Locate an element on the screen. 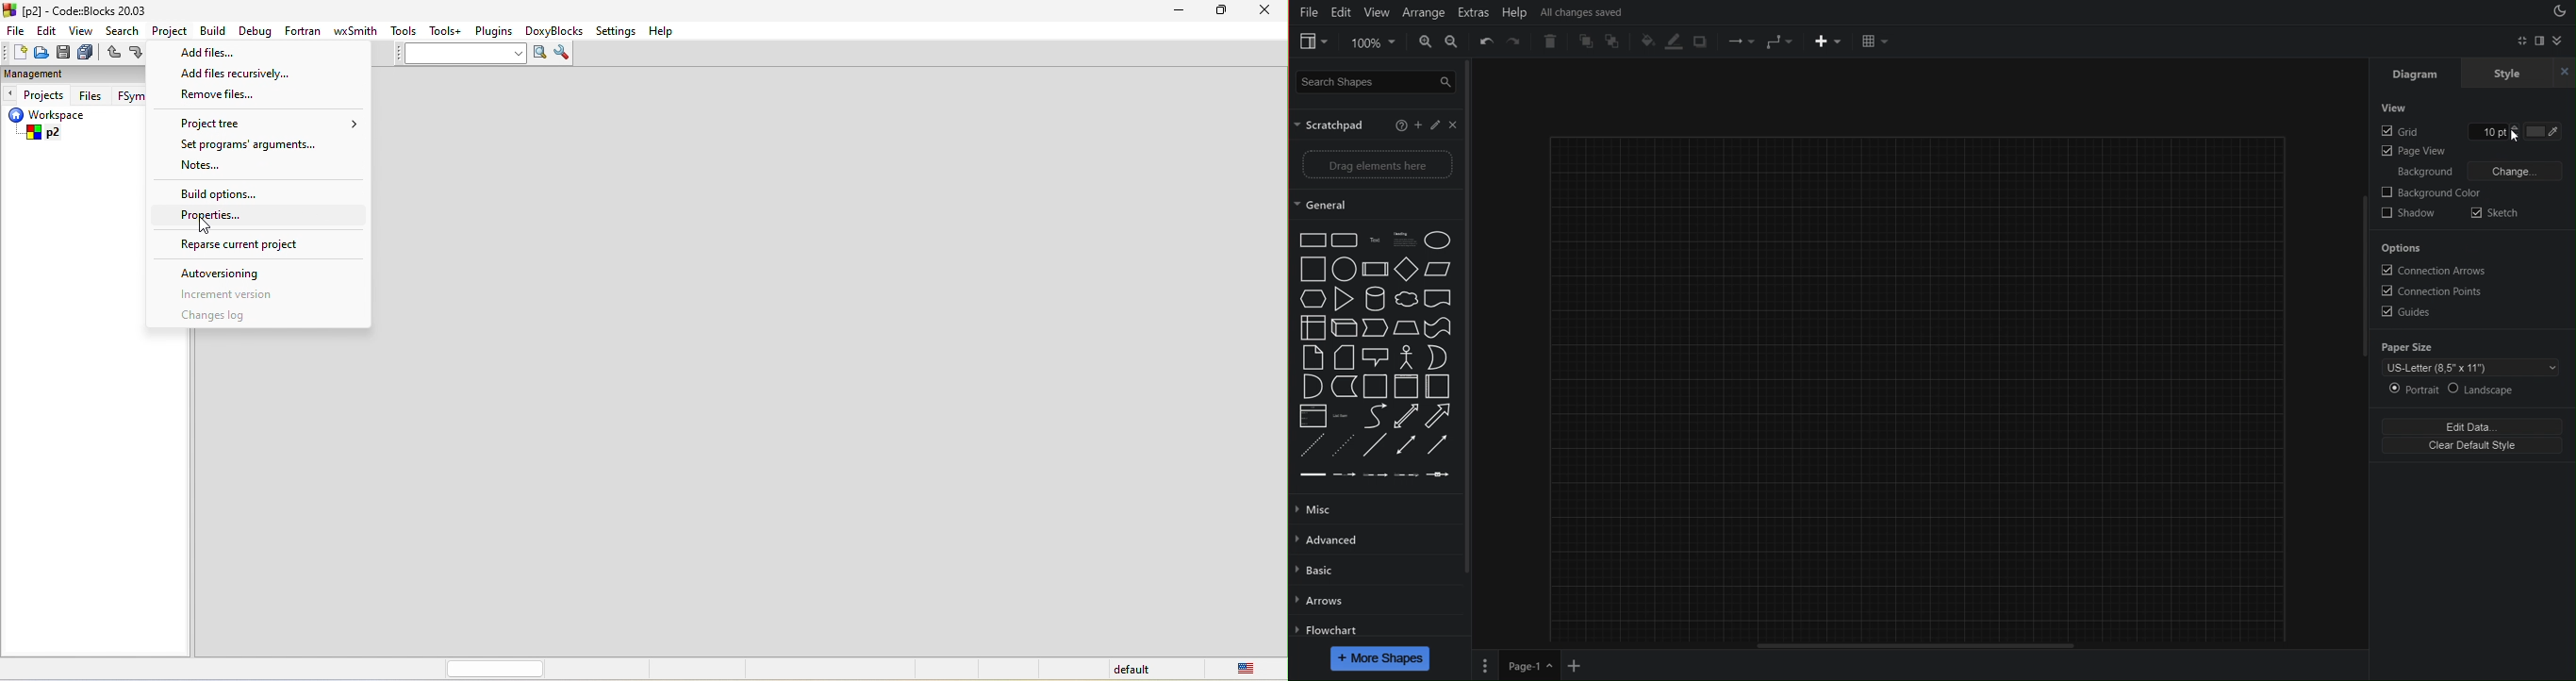  Connection is located at coordinates (1739, 42).